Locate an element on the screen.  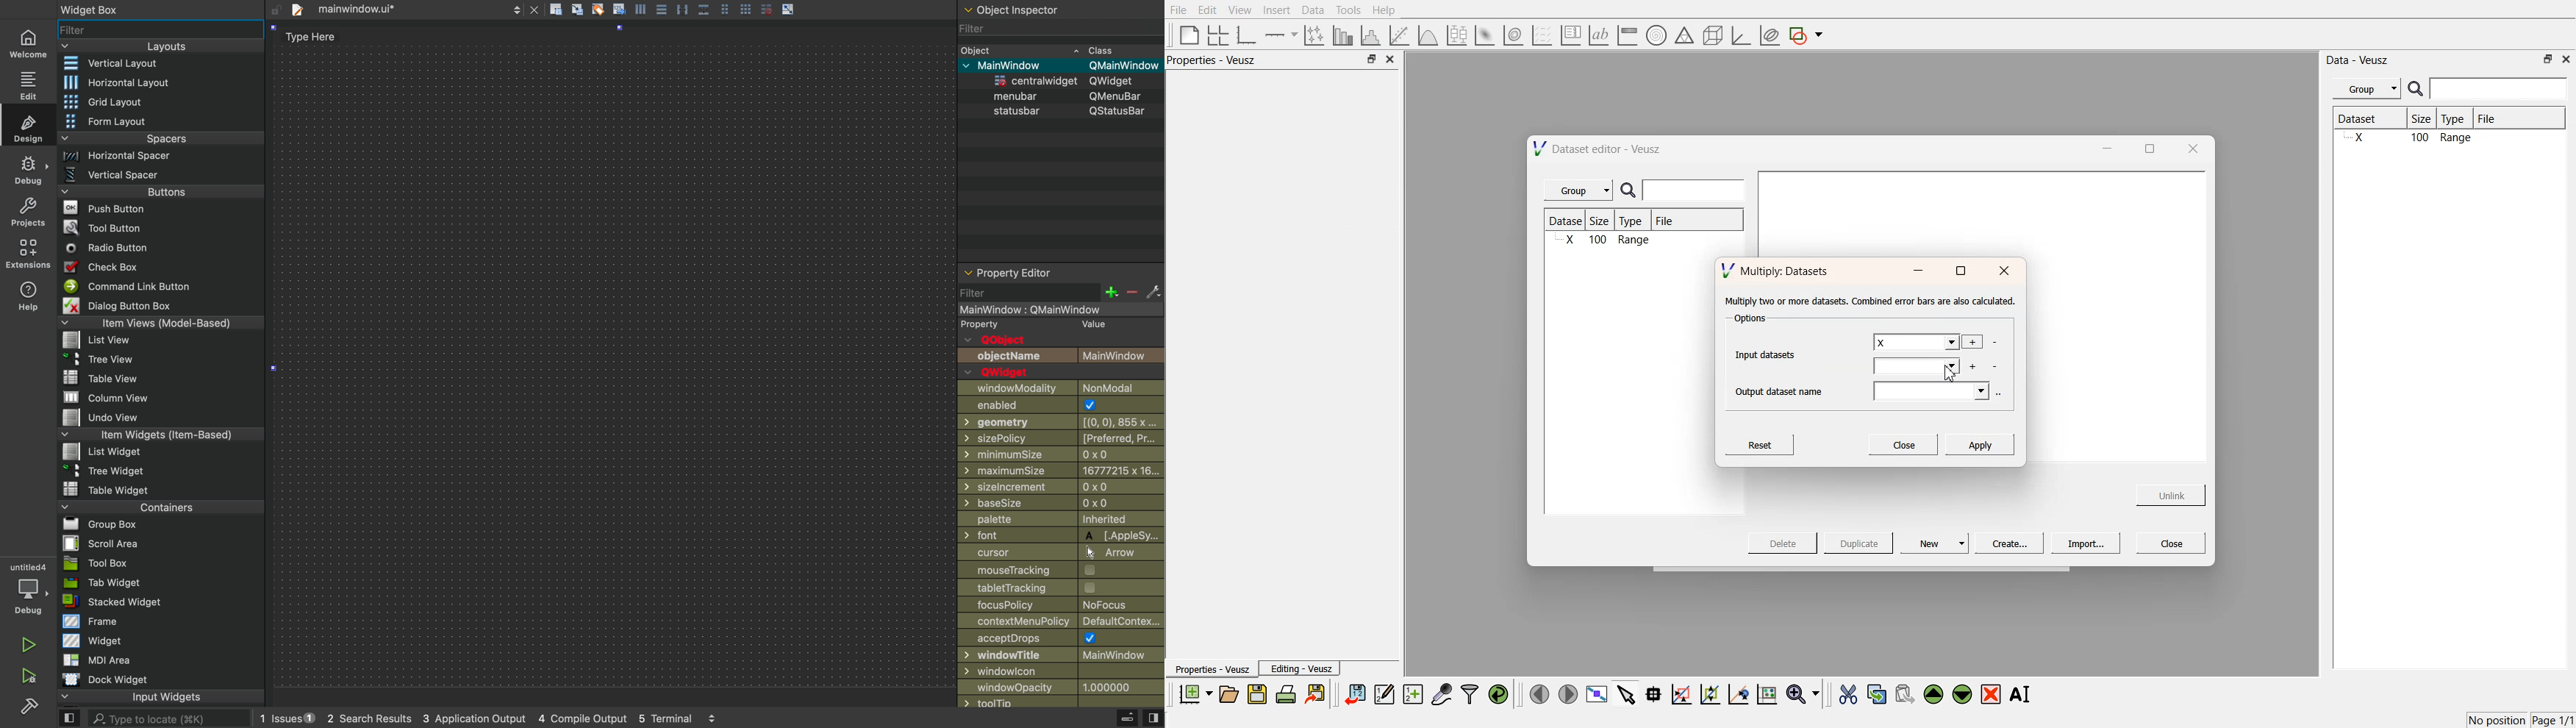
widjget is located at coordinates (1068, 80).